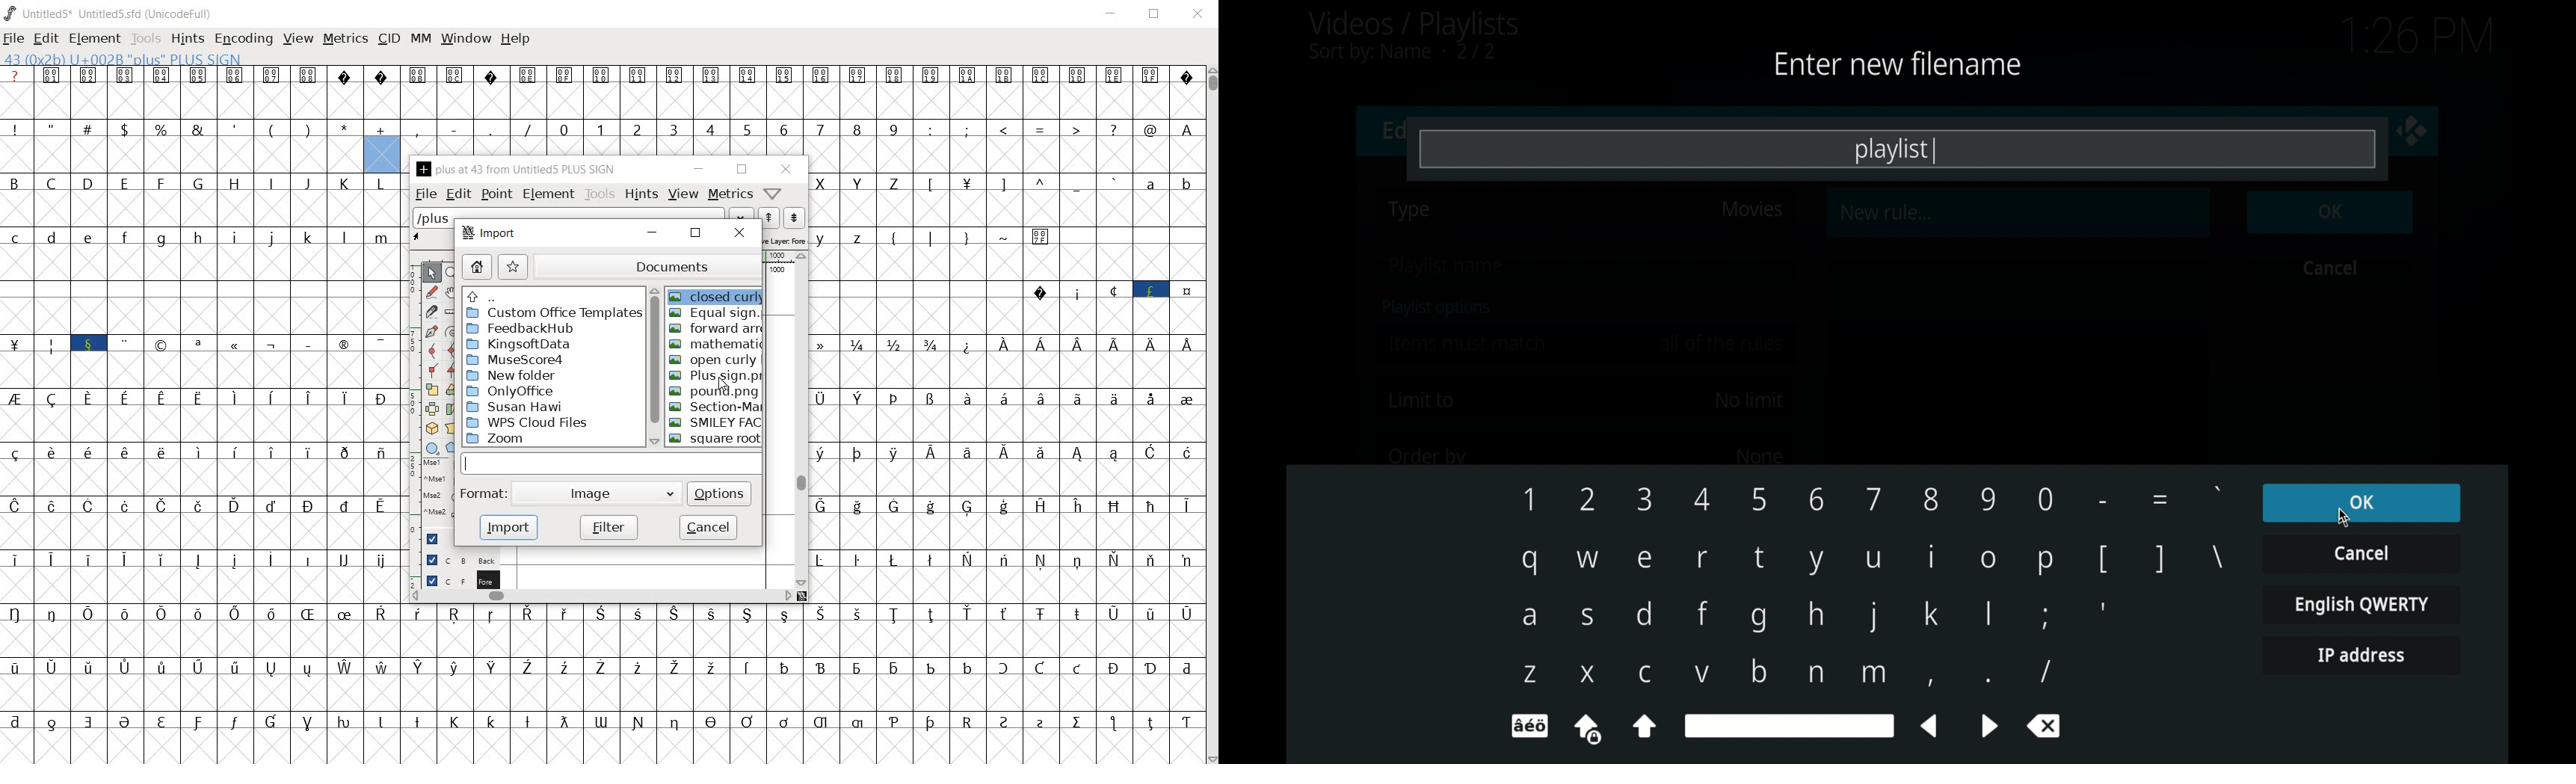 This screenshot has width=2576, height=784. Describe the element at coordinates (495, 194) in the screenshot. I see `point` at that location.